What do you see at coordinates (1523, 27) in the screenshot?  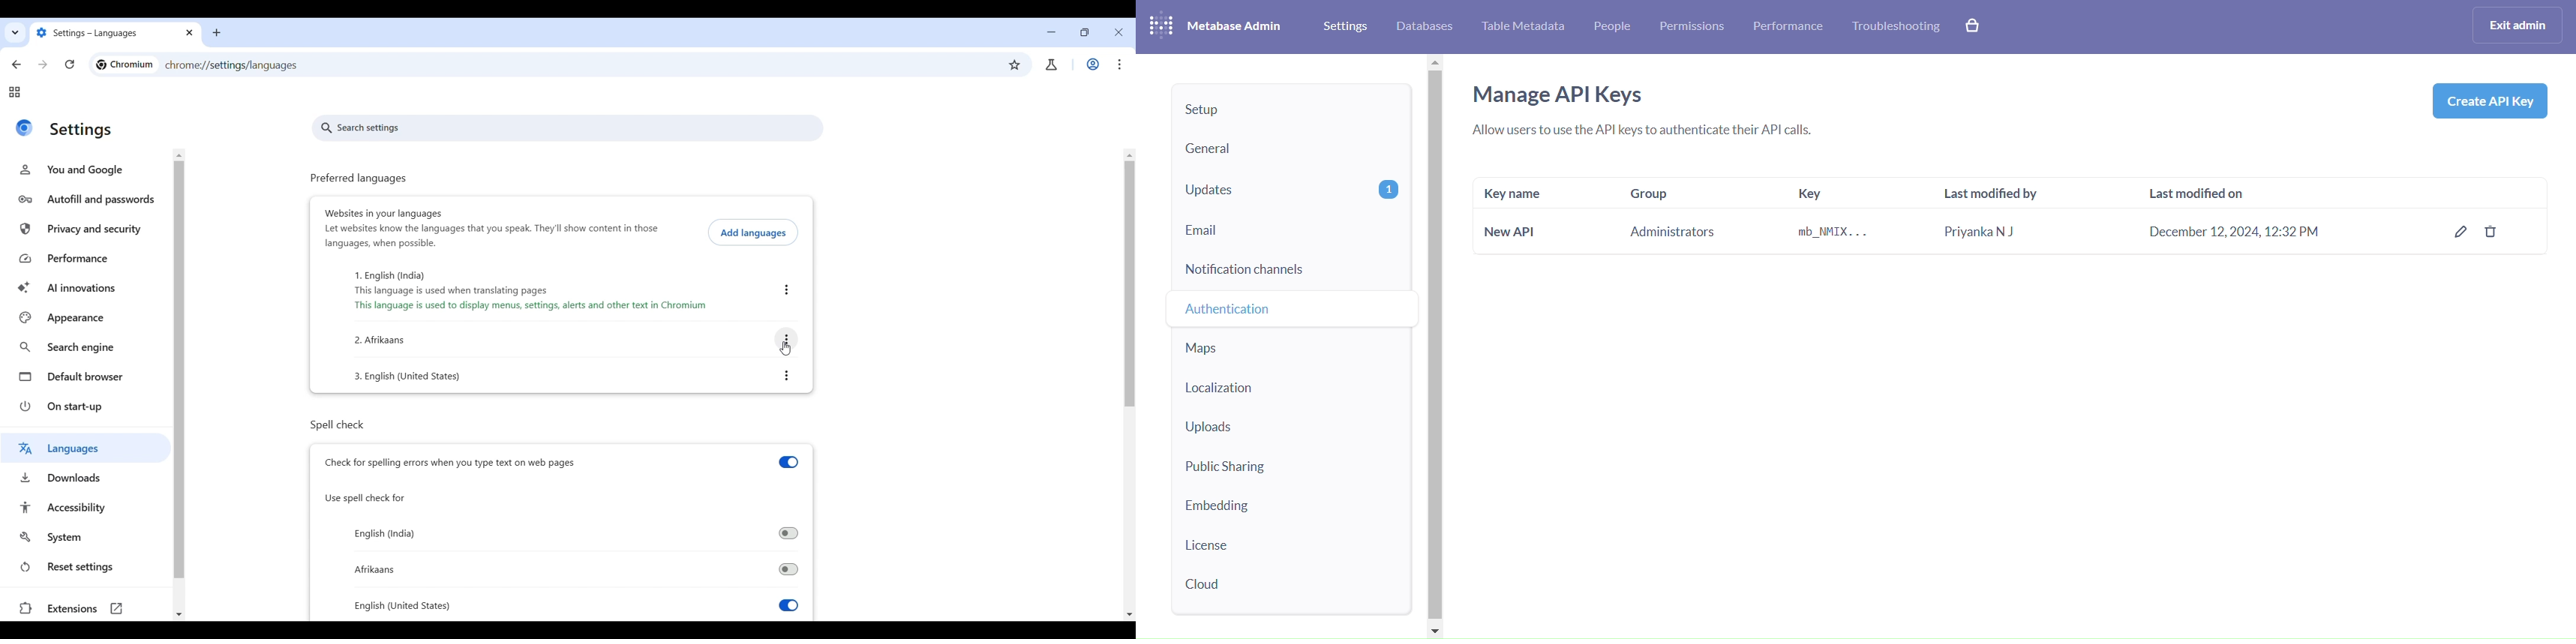 I see `table metabase` at bounding box center [1523, 27].